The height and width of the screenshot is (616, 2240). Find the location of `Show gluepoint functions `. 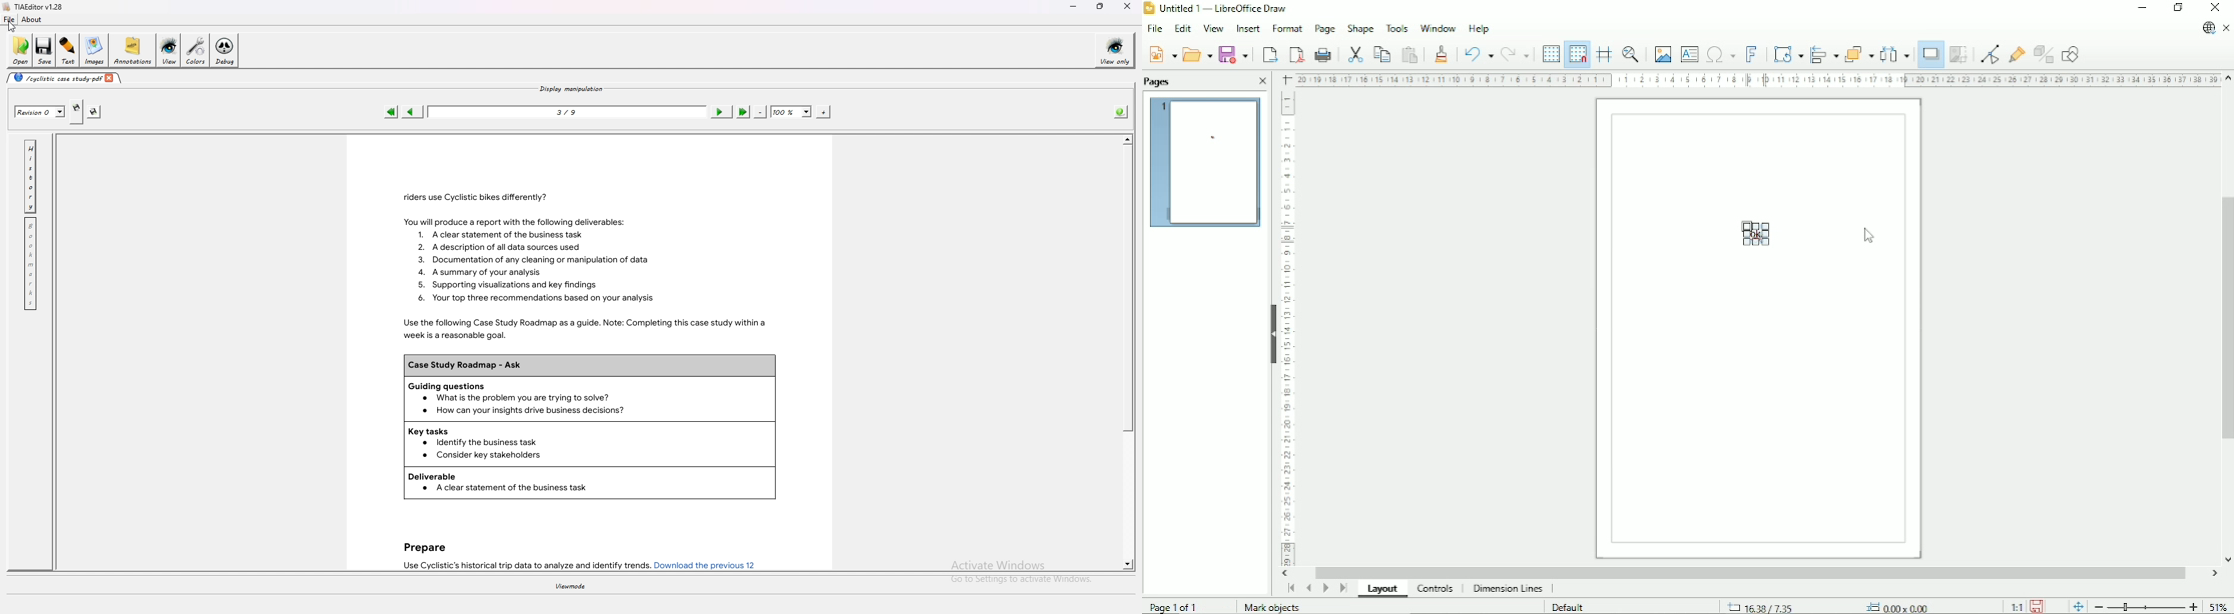

Show gluepoint functions  is located at coordinates (2017, 54).